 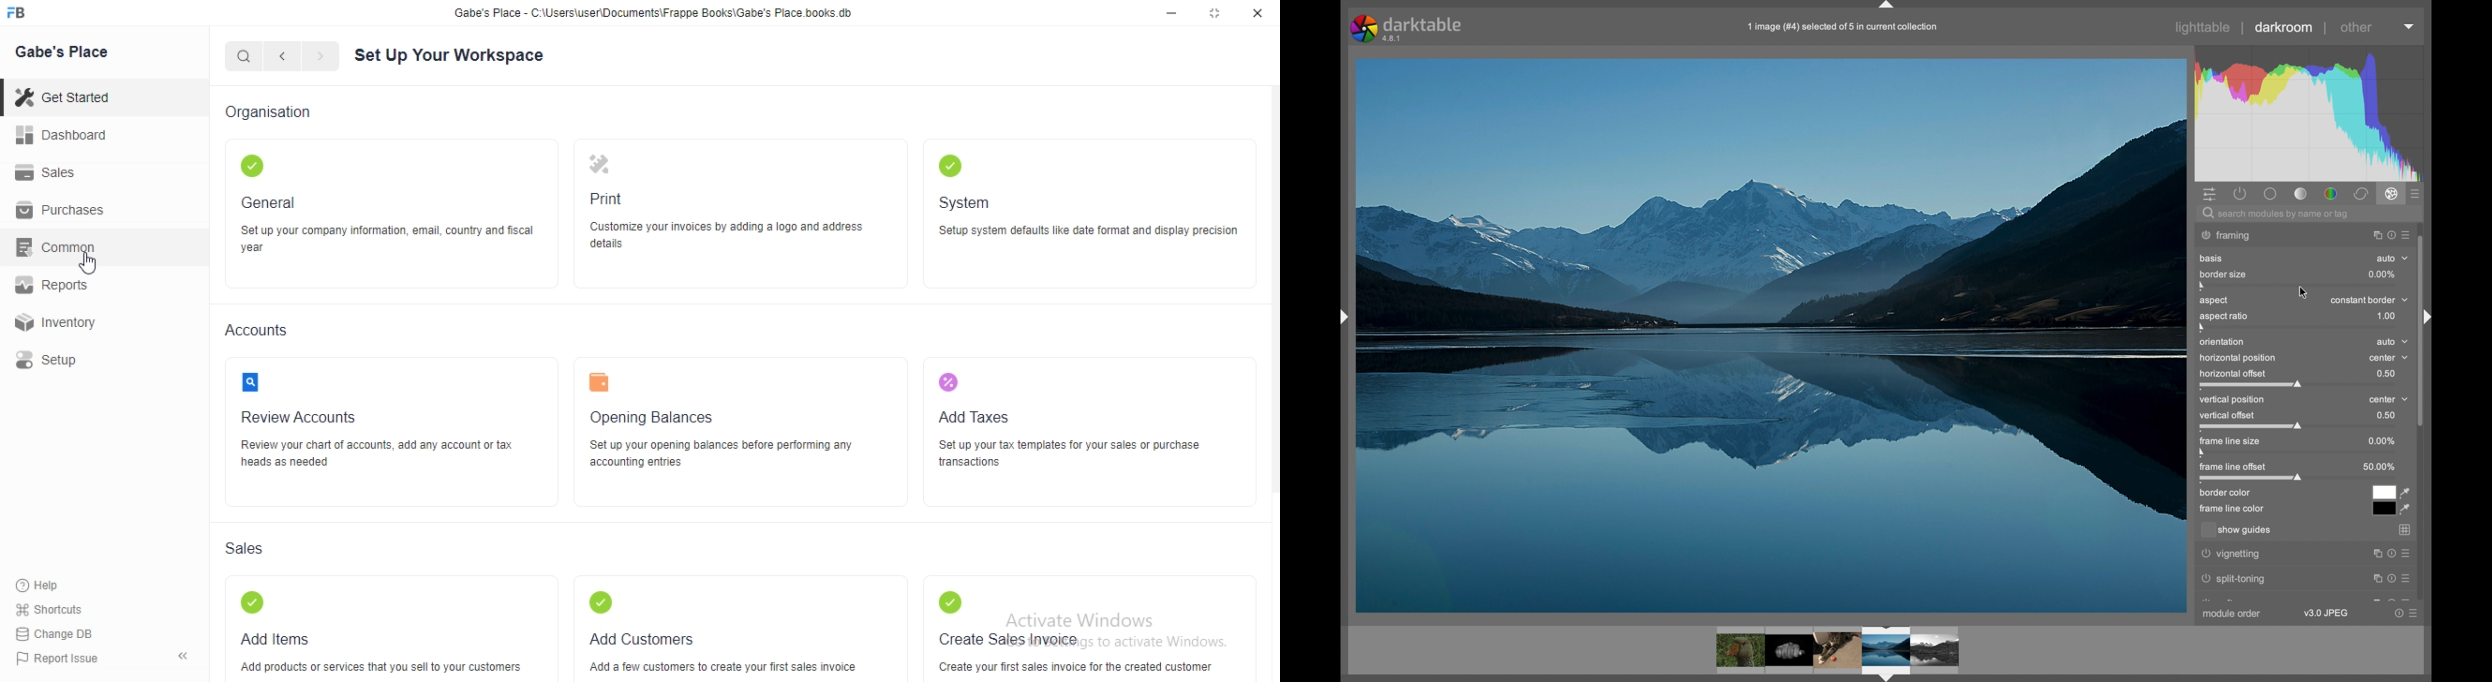 I want to click on Reports, so click(x=50, y=284).